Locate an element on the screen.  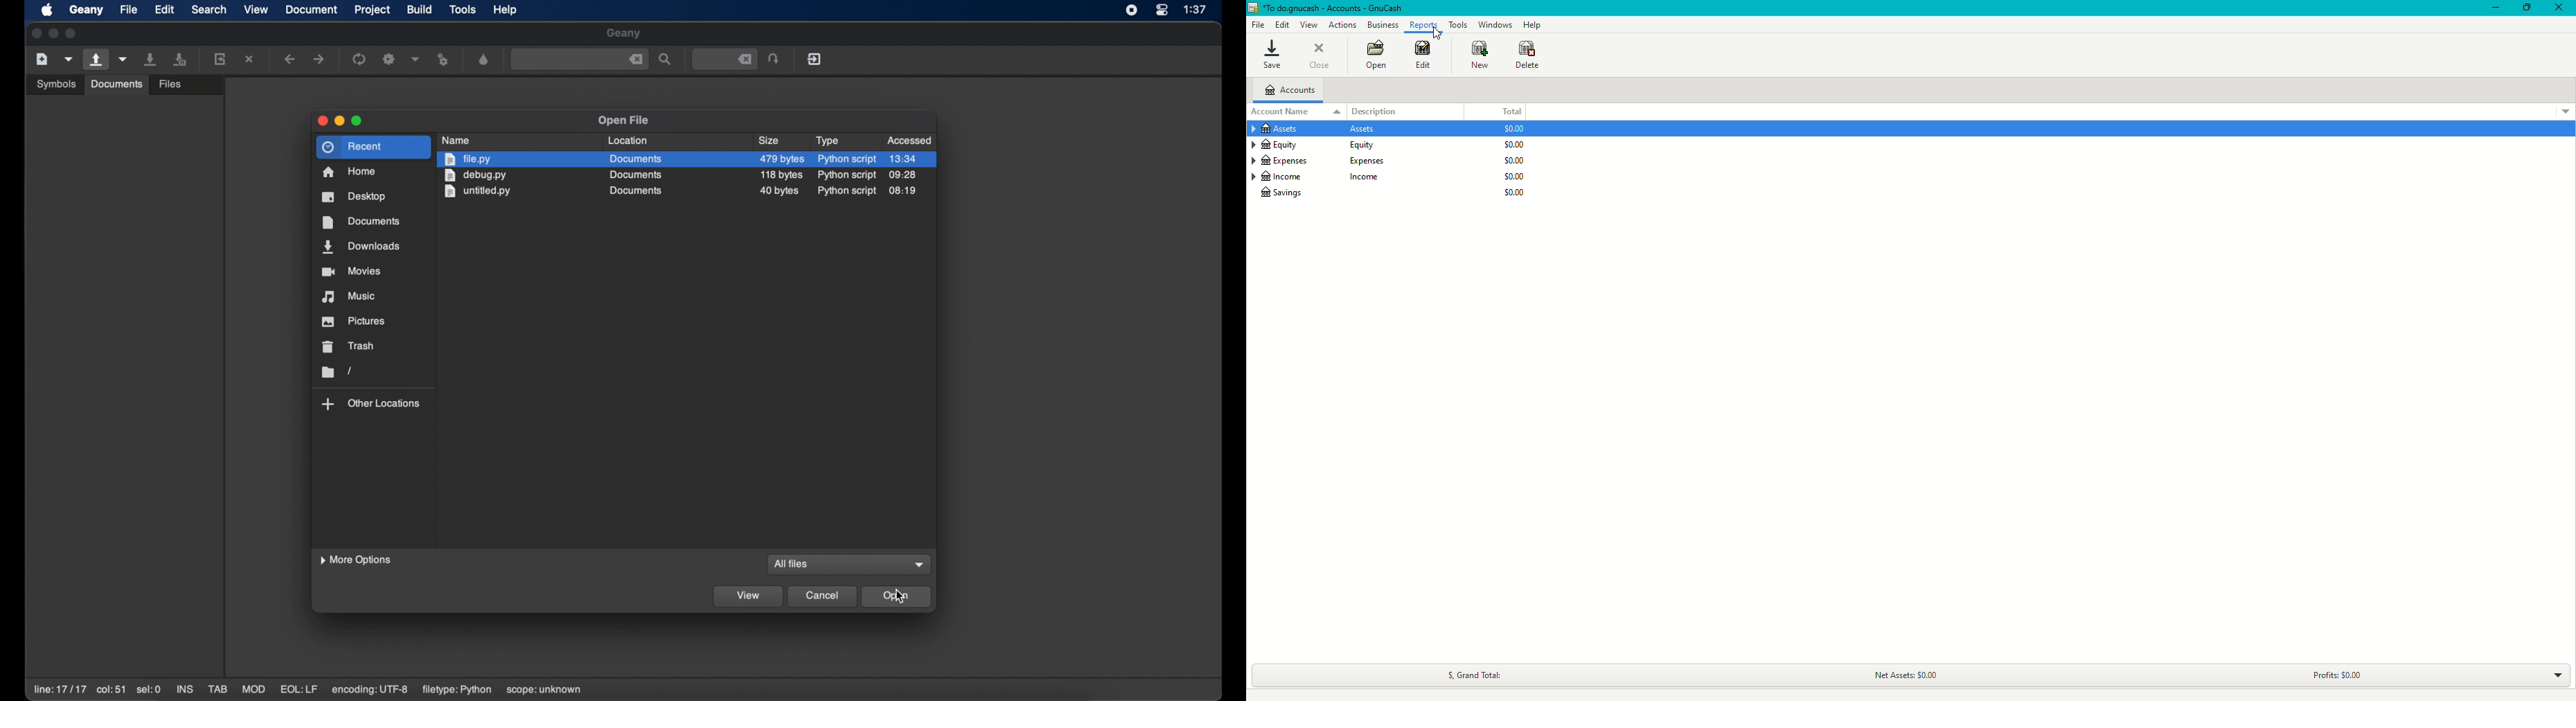
Expenses is located at coordinates (1326, 161).